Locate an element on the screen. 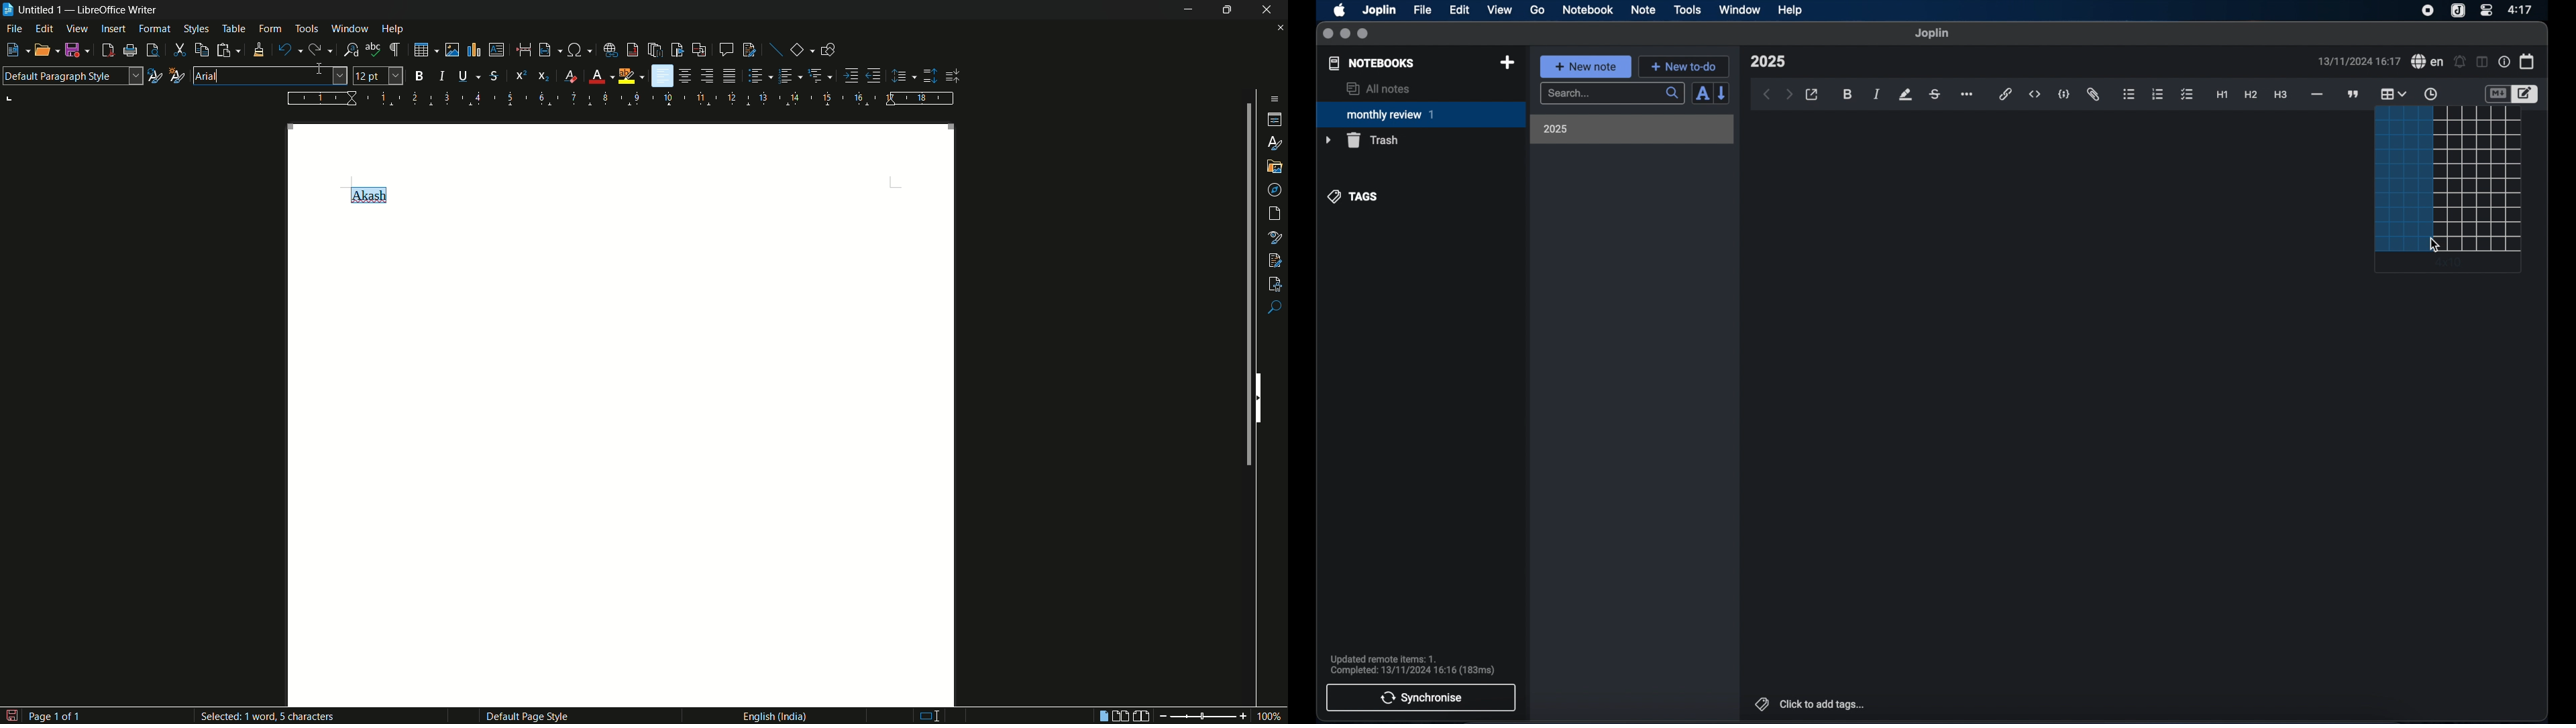  select outline format is located at coordinates (816, 75).